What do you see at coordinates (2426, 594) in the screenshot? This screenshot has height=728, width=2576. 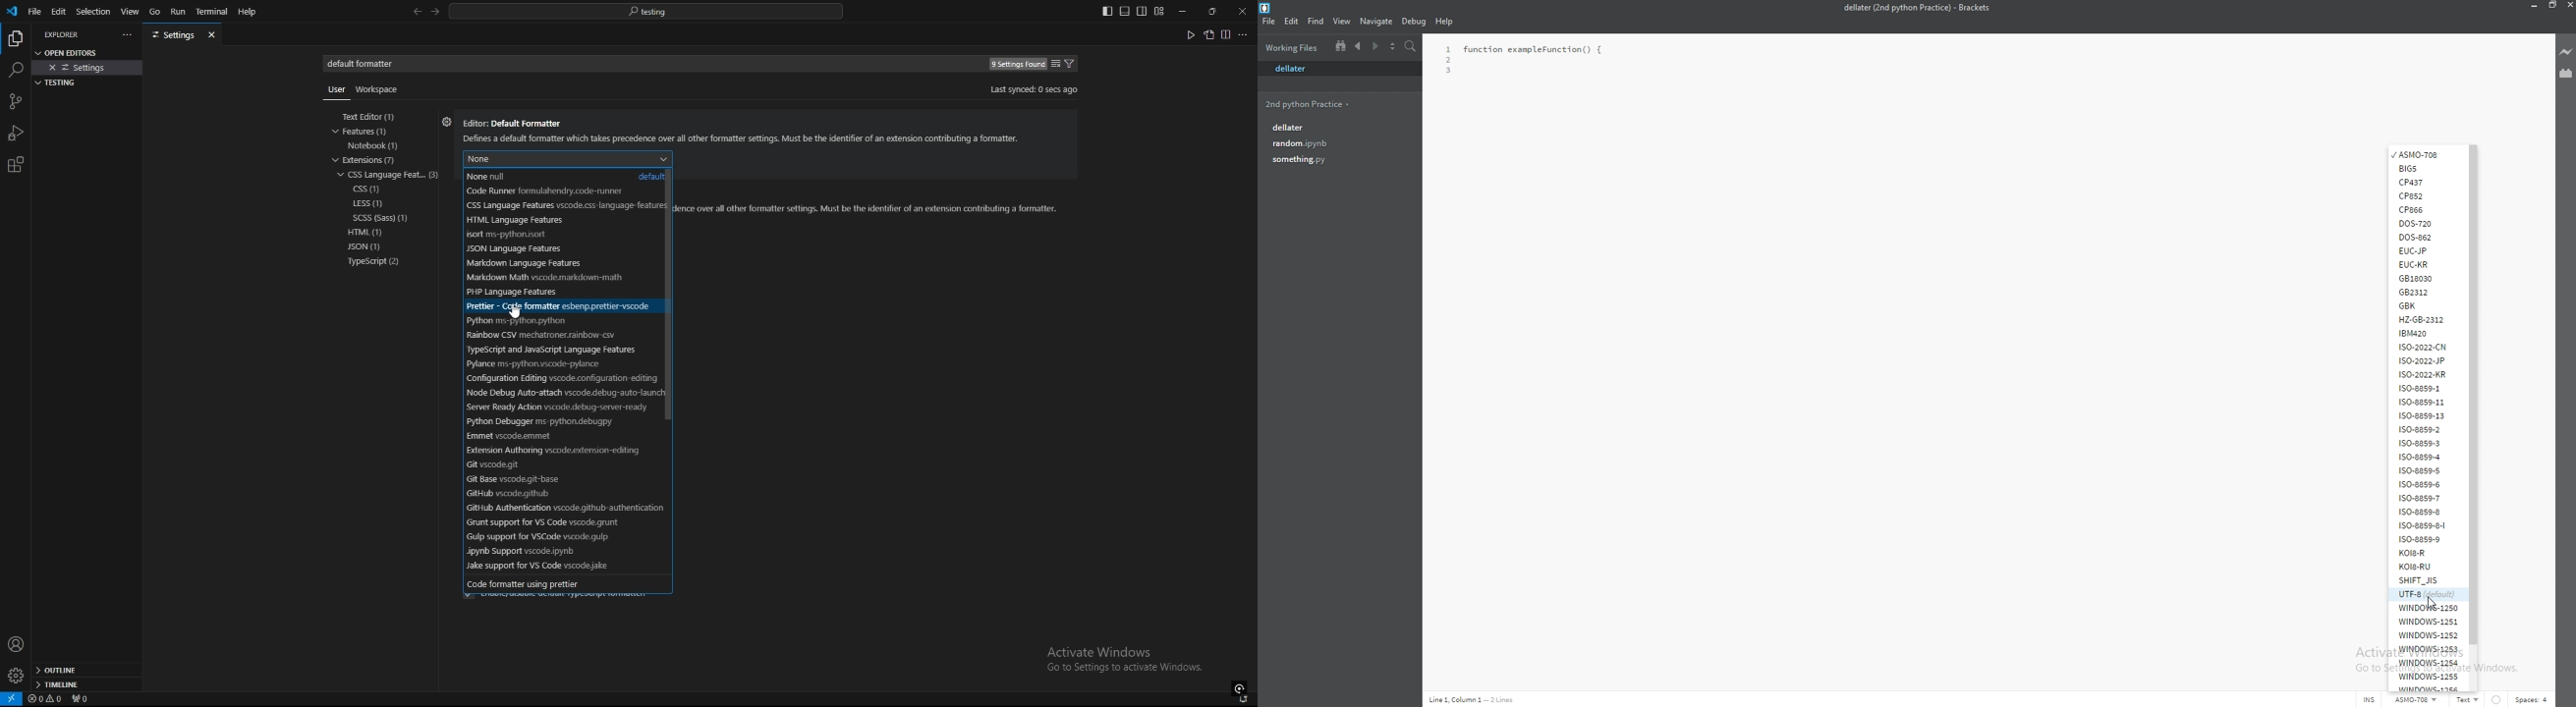 I see `utf-8 (default)` at bounding box center [2426, 594].